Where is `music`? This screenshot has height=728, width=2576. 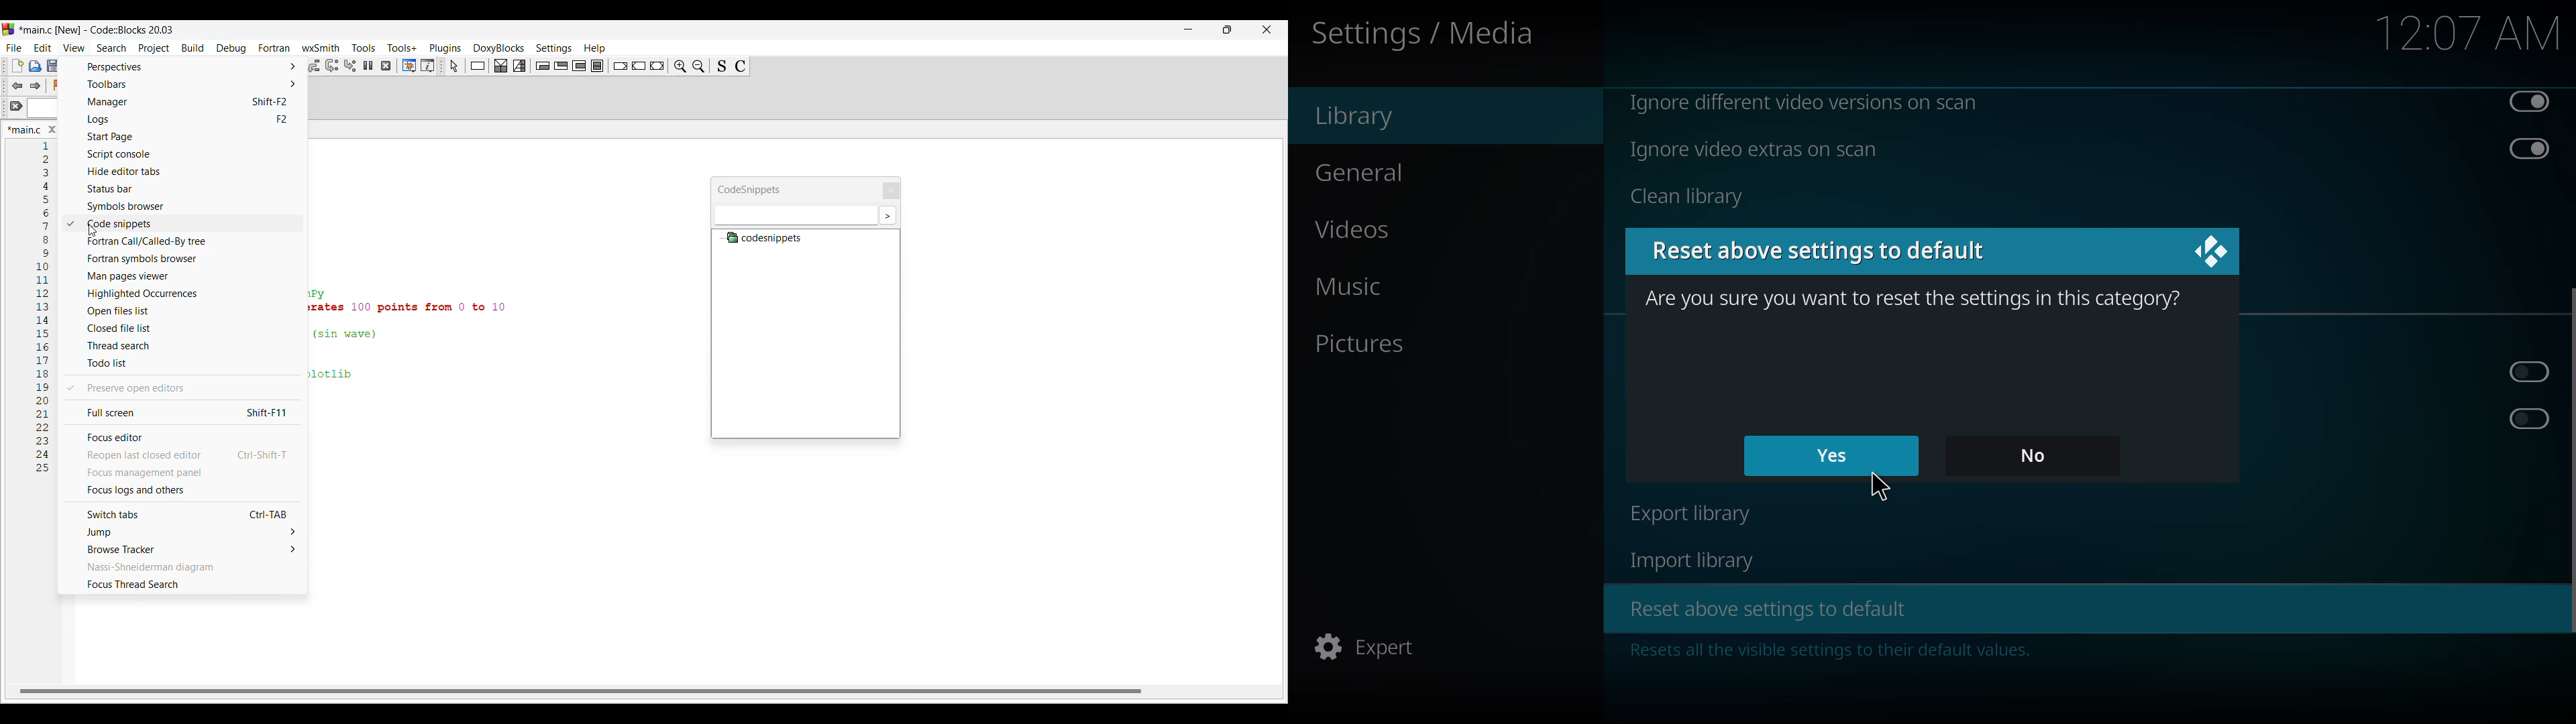
music is located at coordinates (1347, 286).